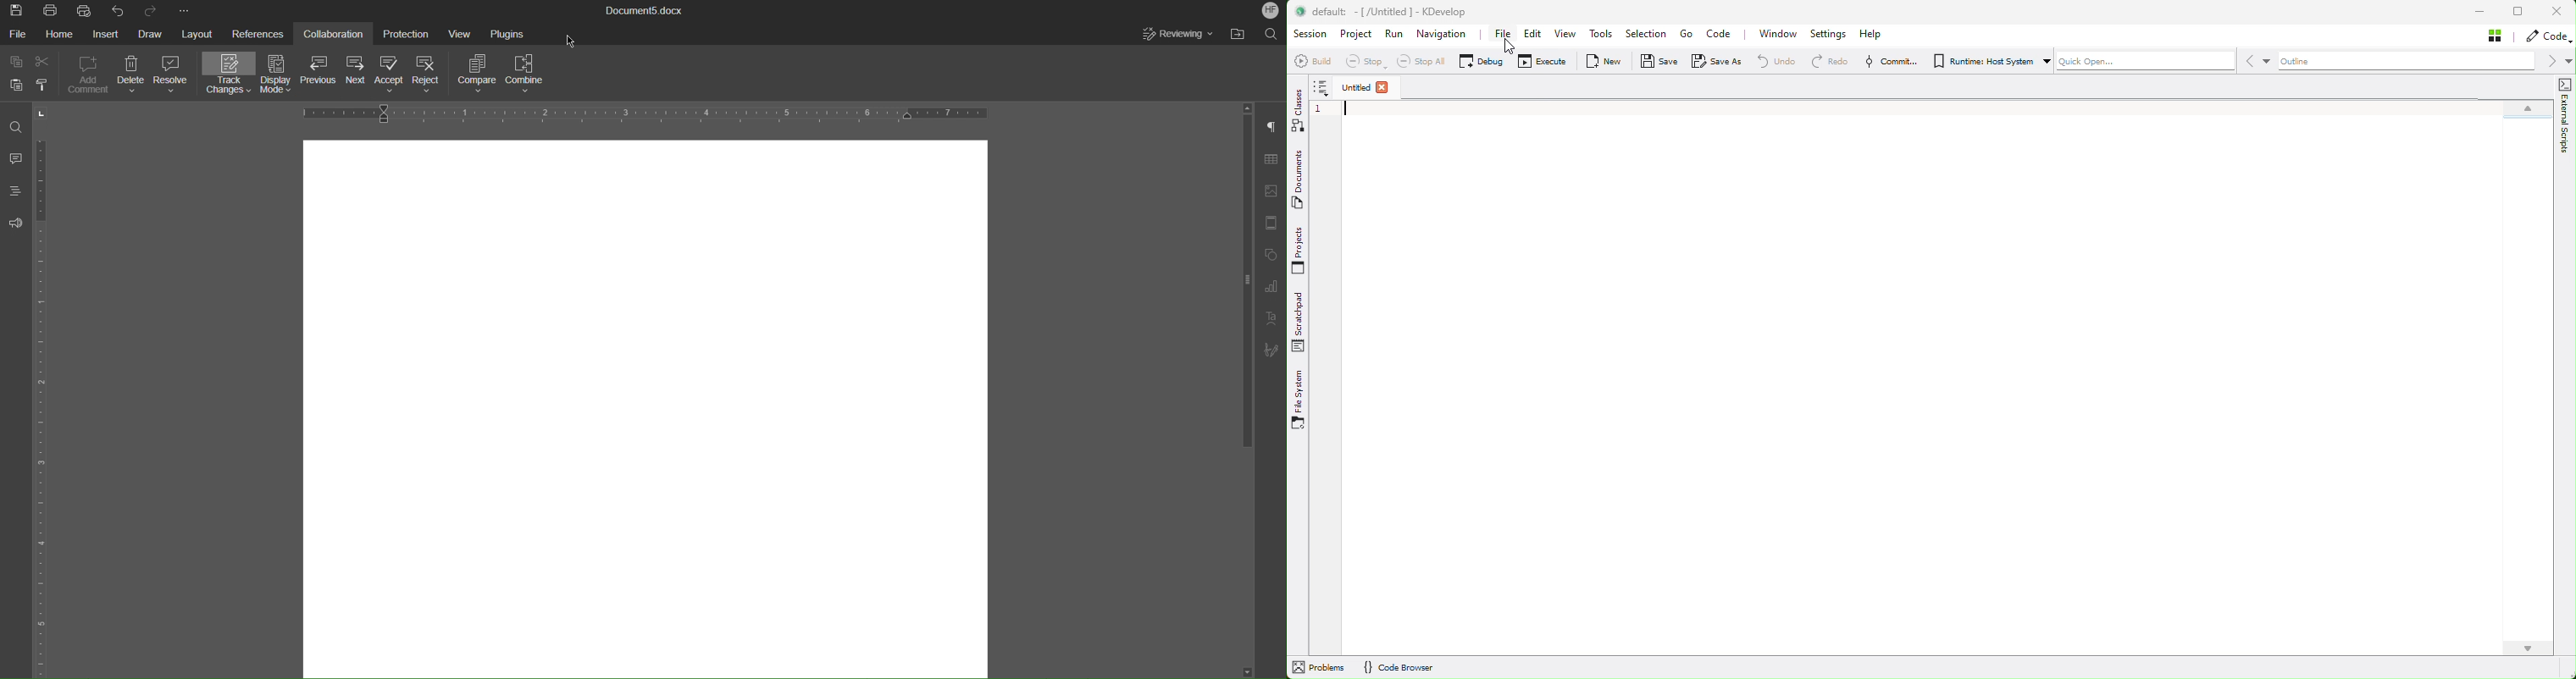 This screenshot has height=700, width=2576. I want to click on File , so click(17, 34).